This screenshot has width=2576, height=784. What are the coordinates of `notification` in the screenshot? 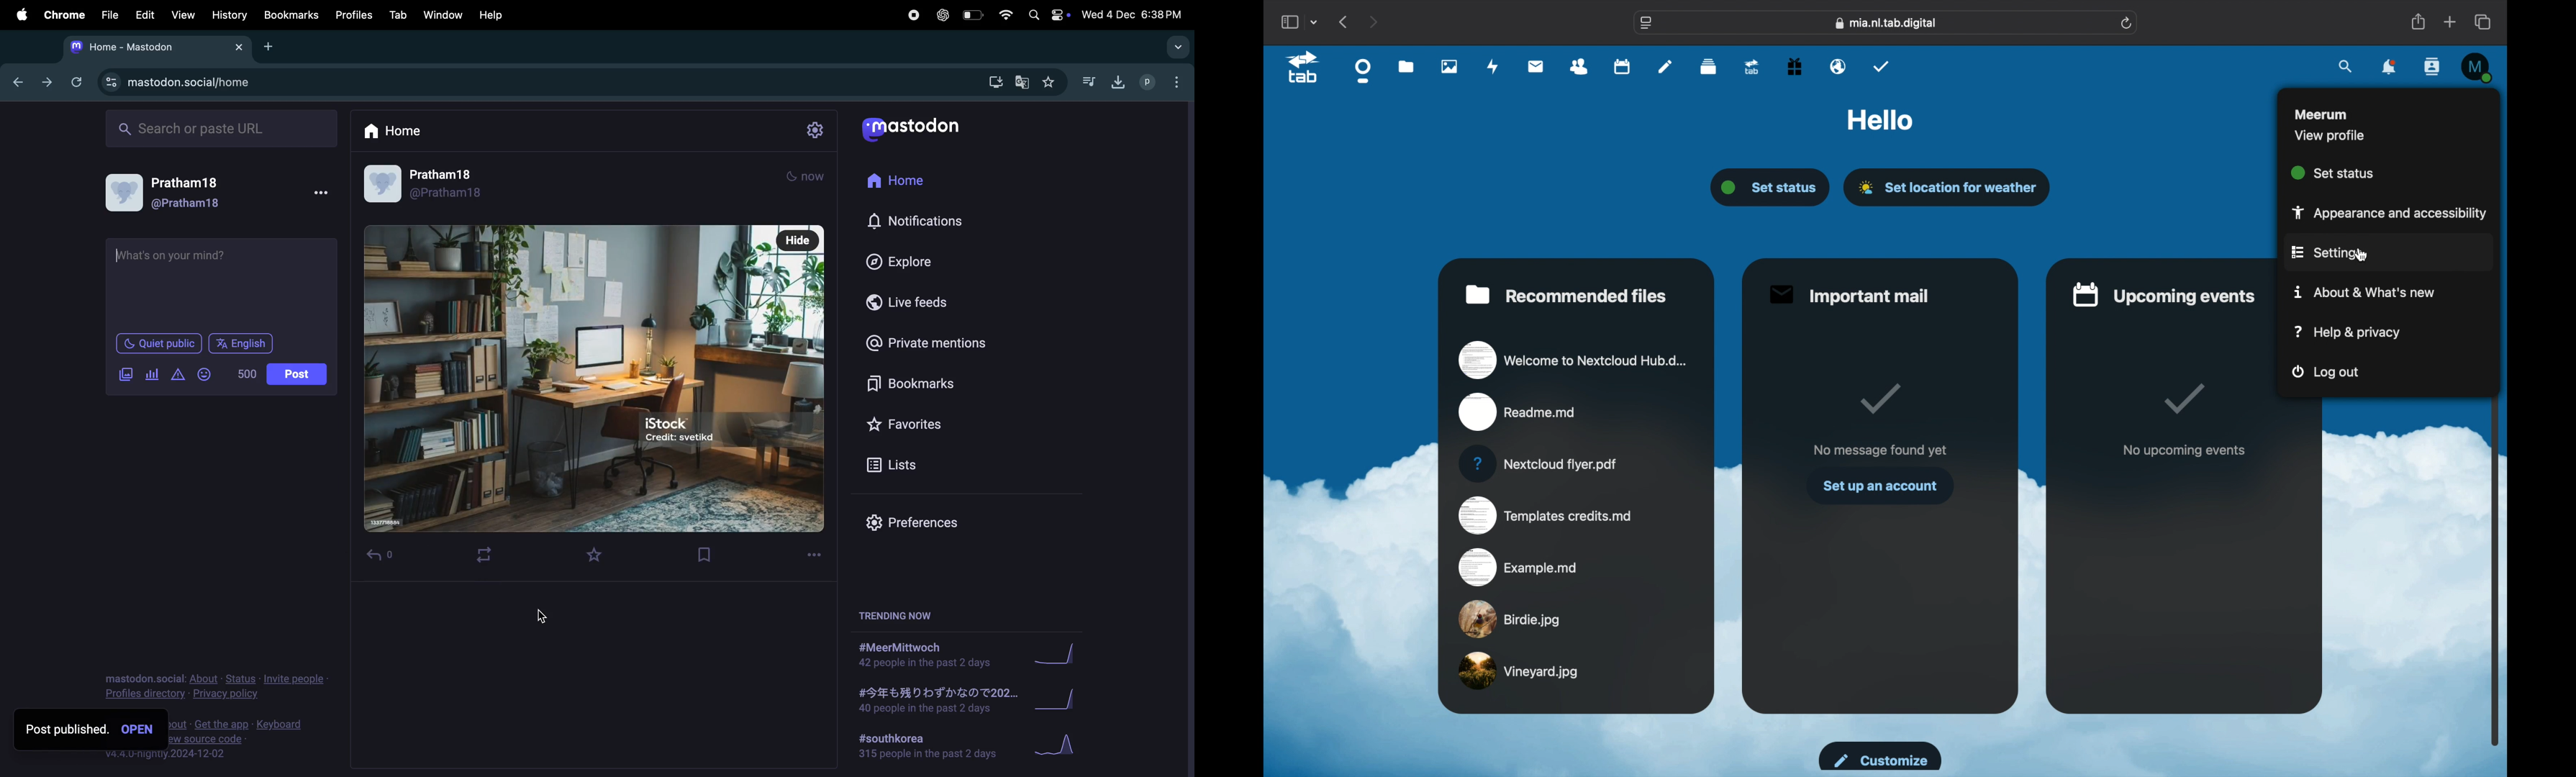 It's located at (924, 226).